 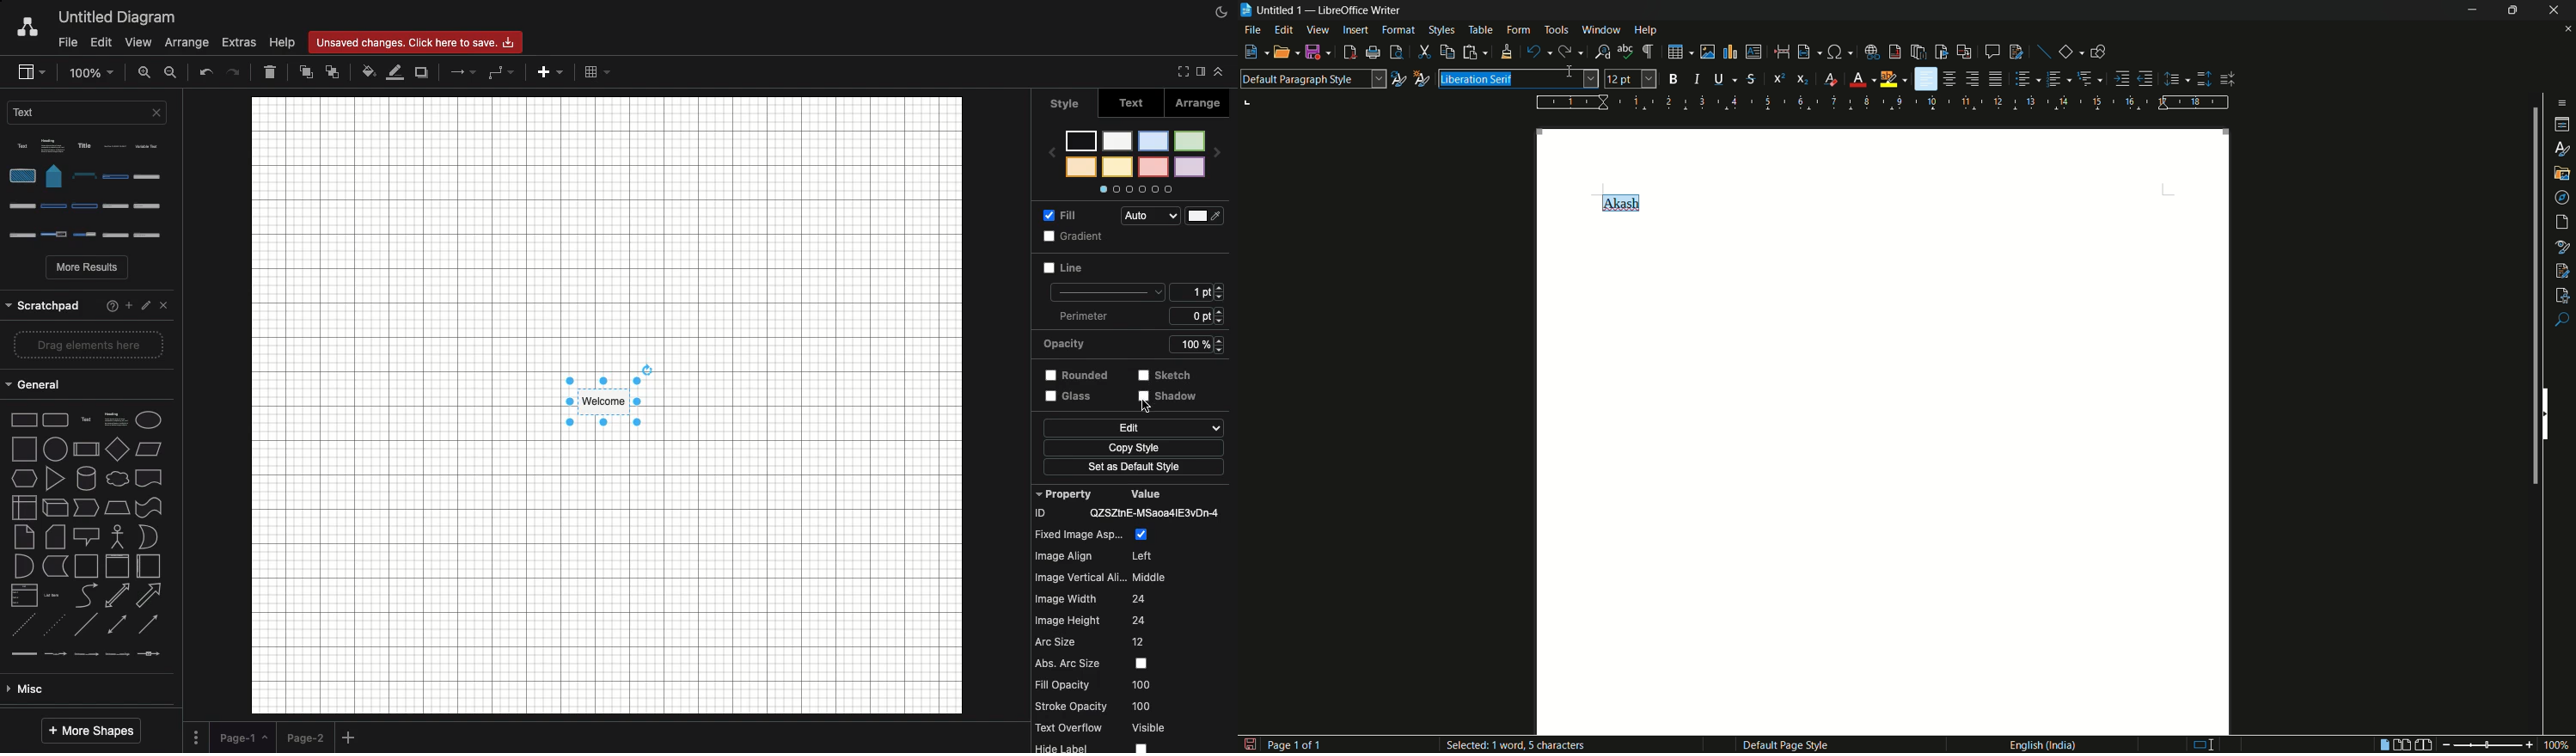 I want to click on words and characters, so click(x=1520, y=745).